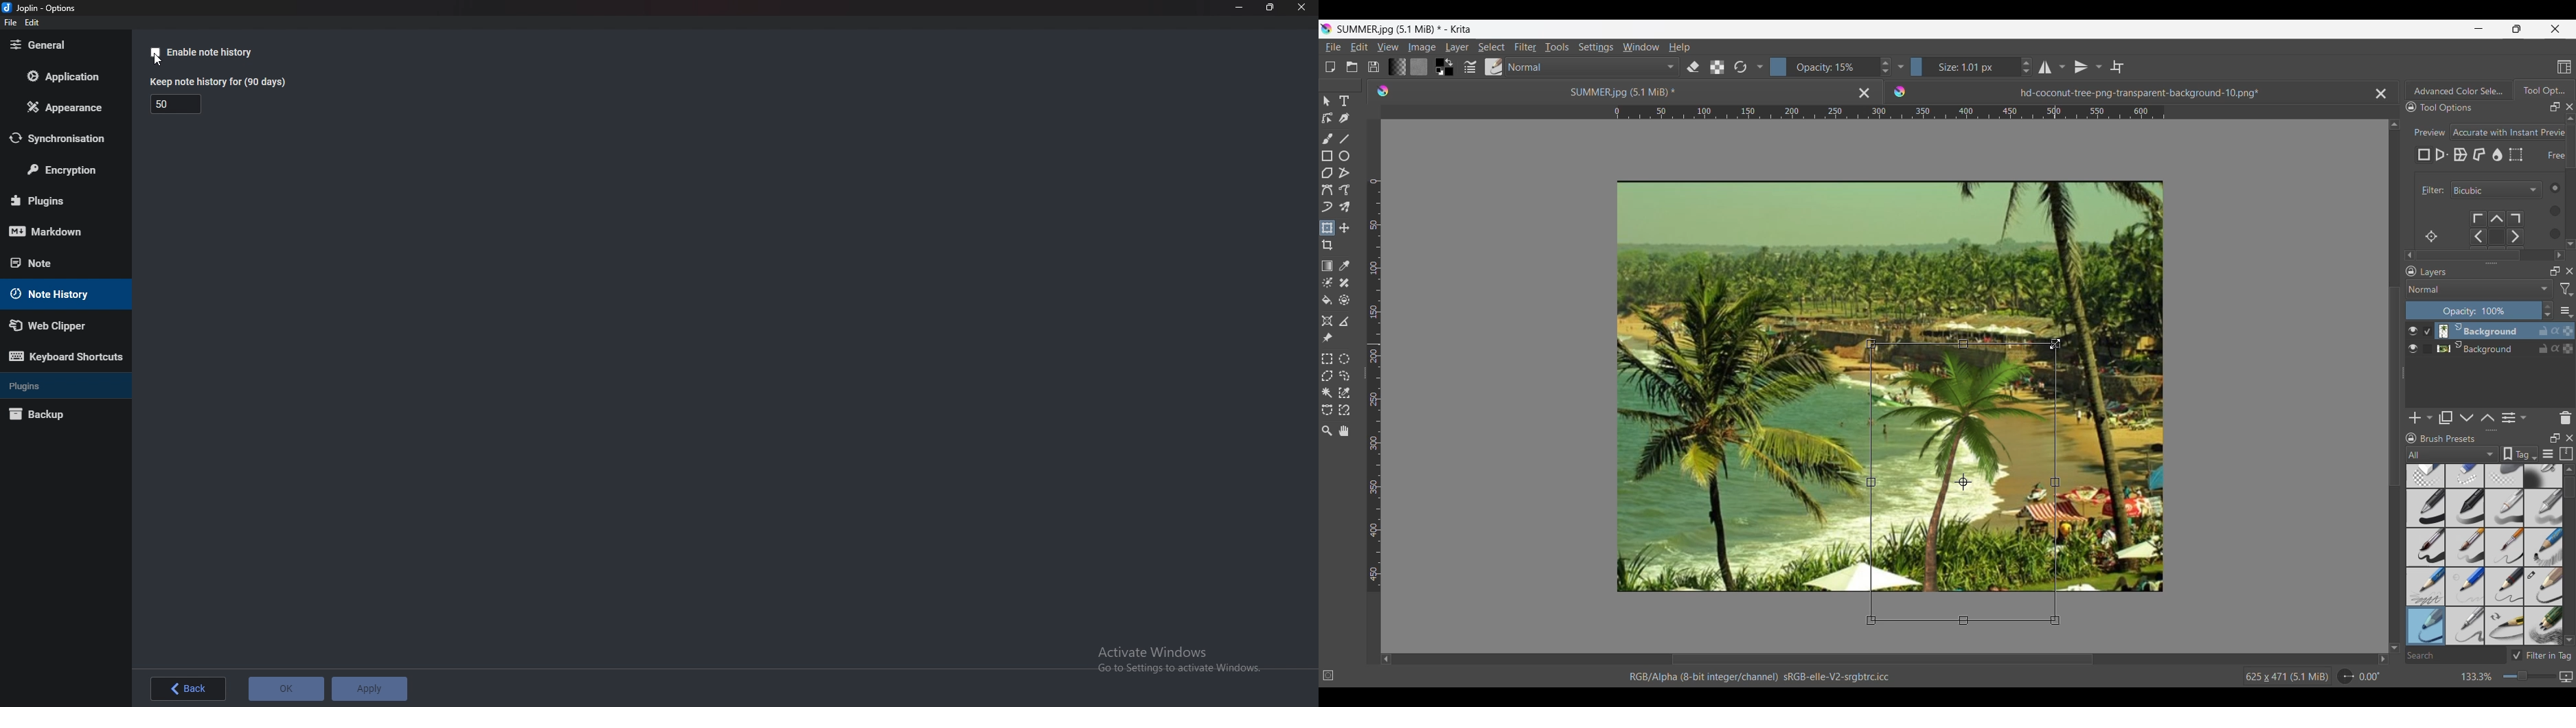  Describe the element at coordinates (2045, 67) in the screenshot. I see `Horizontal flip options` at that location.